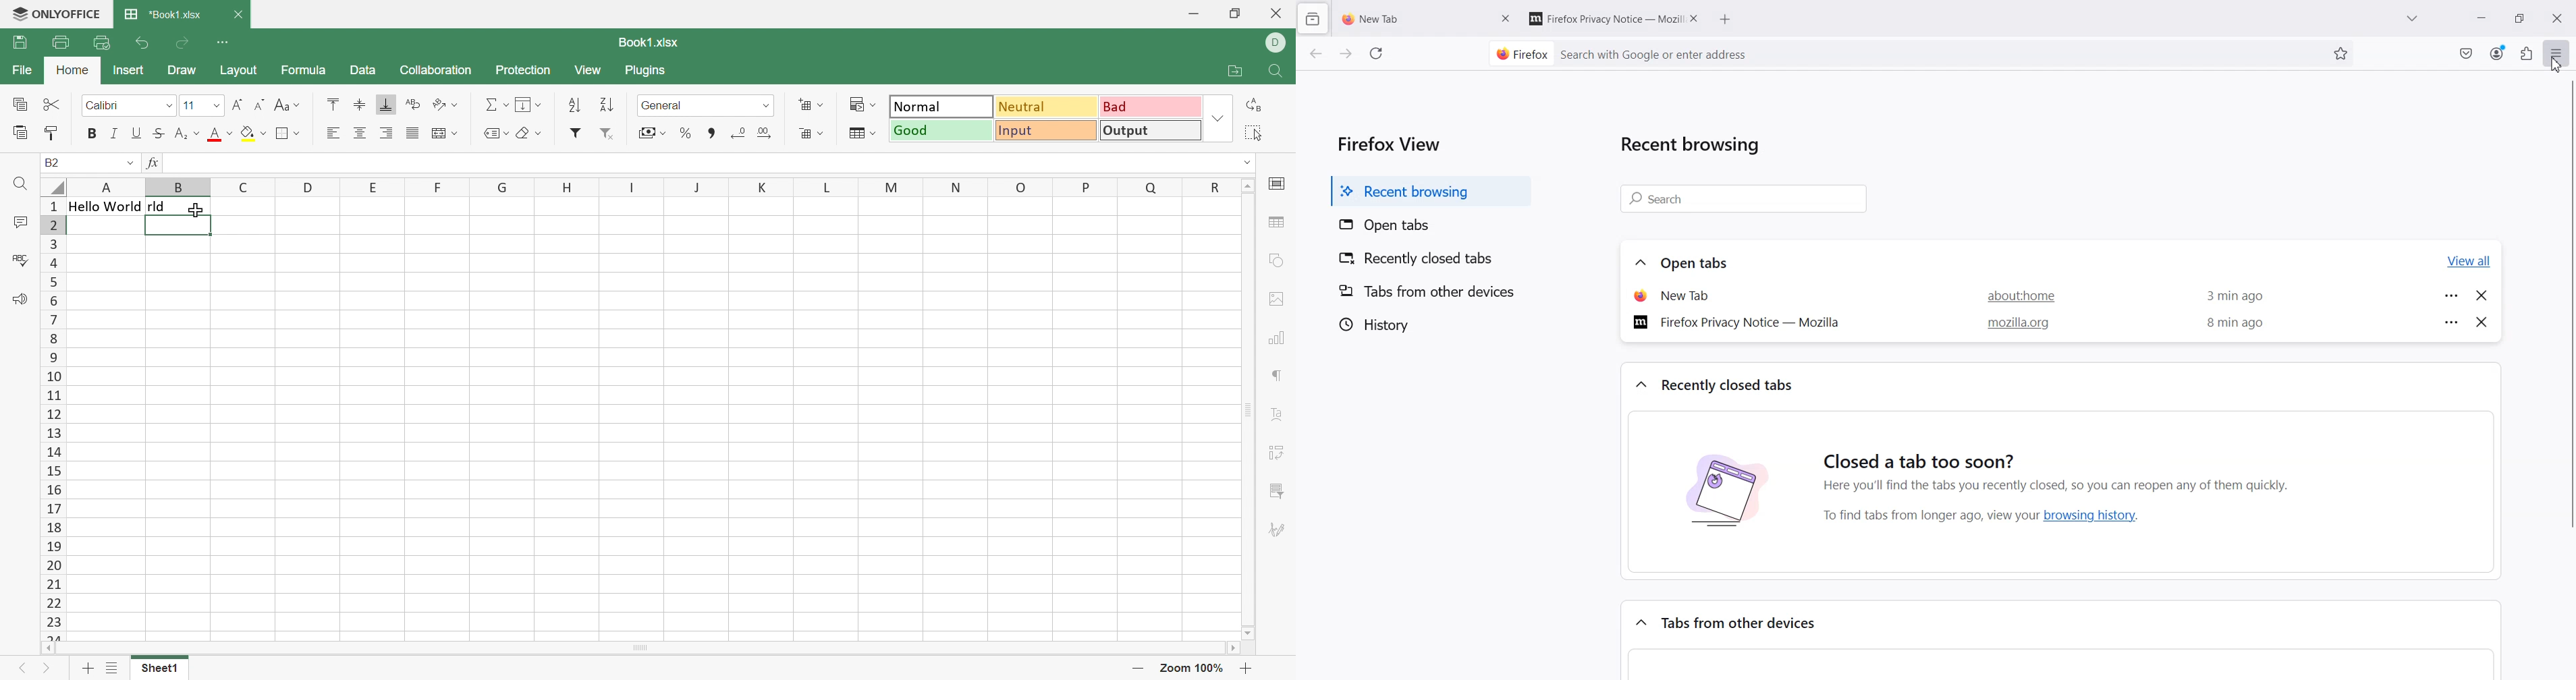 Image resolution: width=2576 pixels, height=700 pixels. I want to click on Align center, so click(360, 132).